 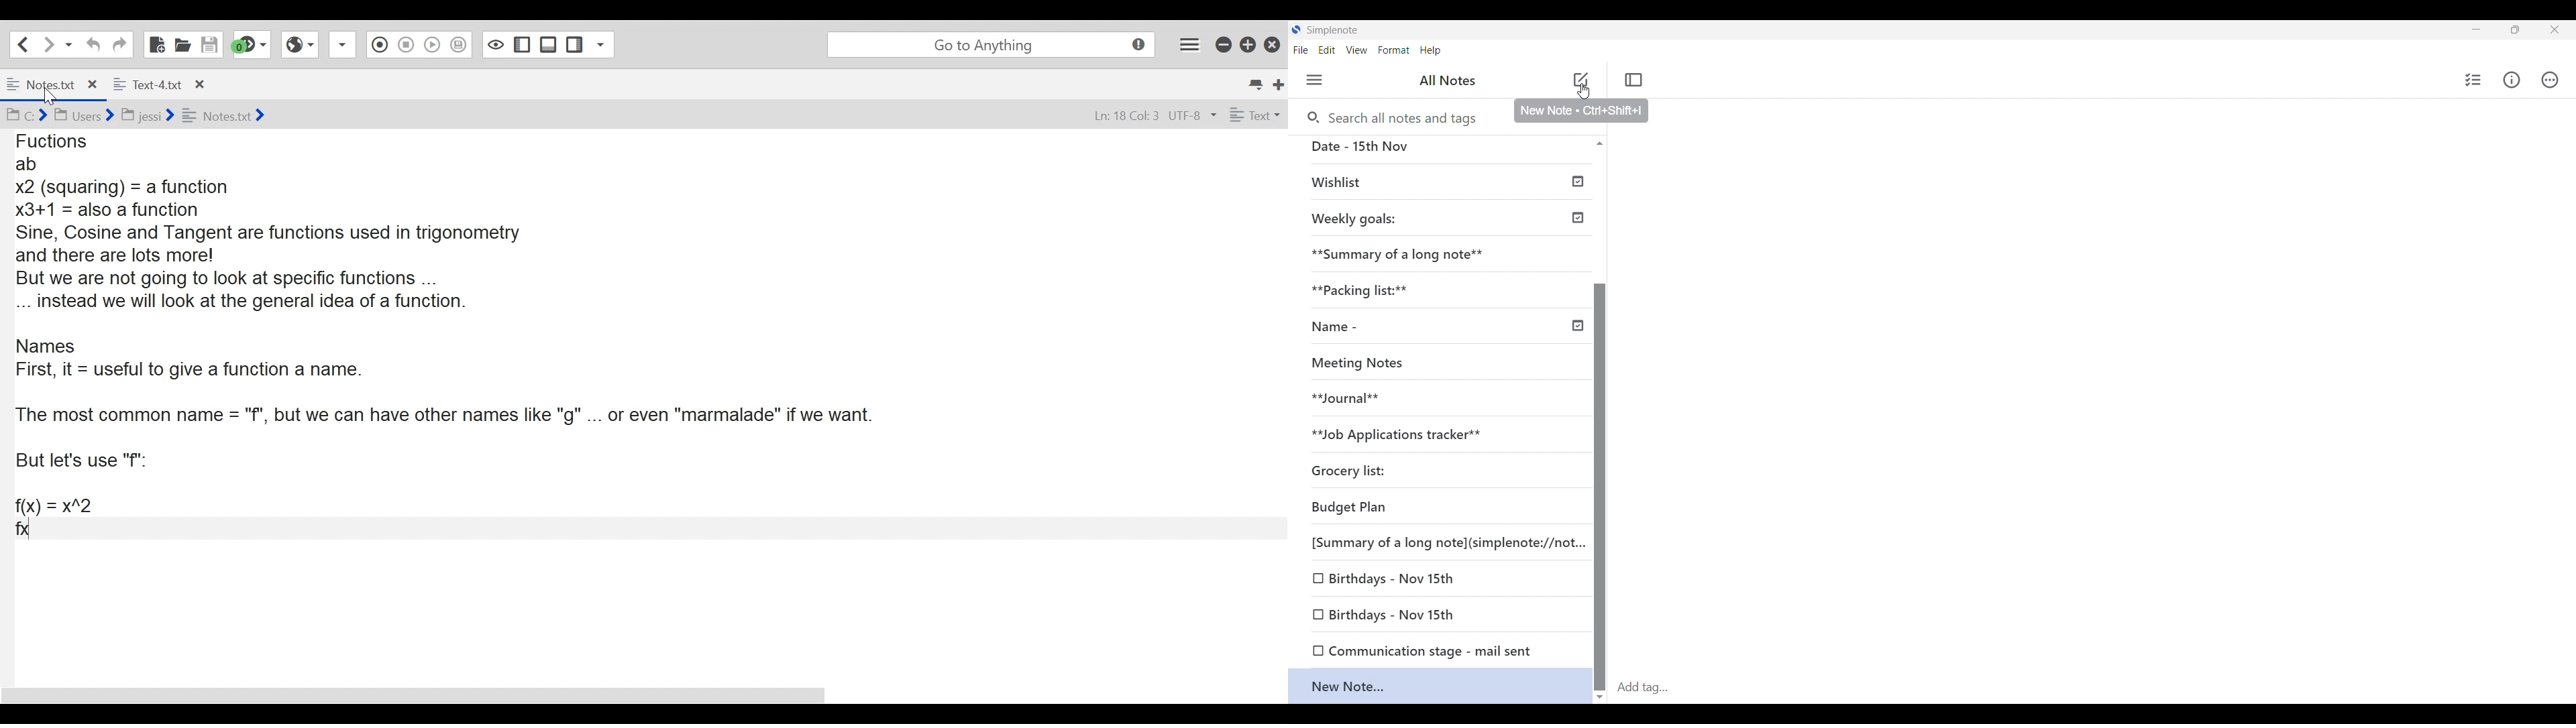 What do you see at coordinates (2476, 29) in the screenshot?
I see `Minimize` at bounding box center [2476, 29].